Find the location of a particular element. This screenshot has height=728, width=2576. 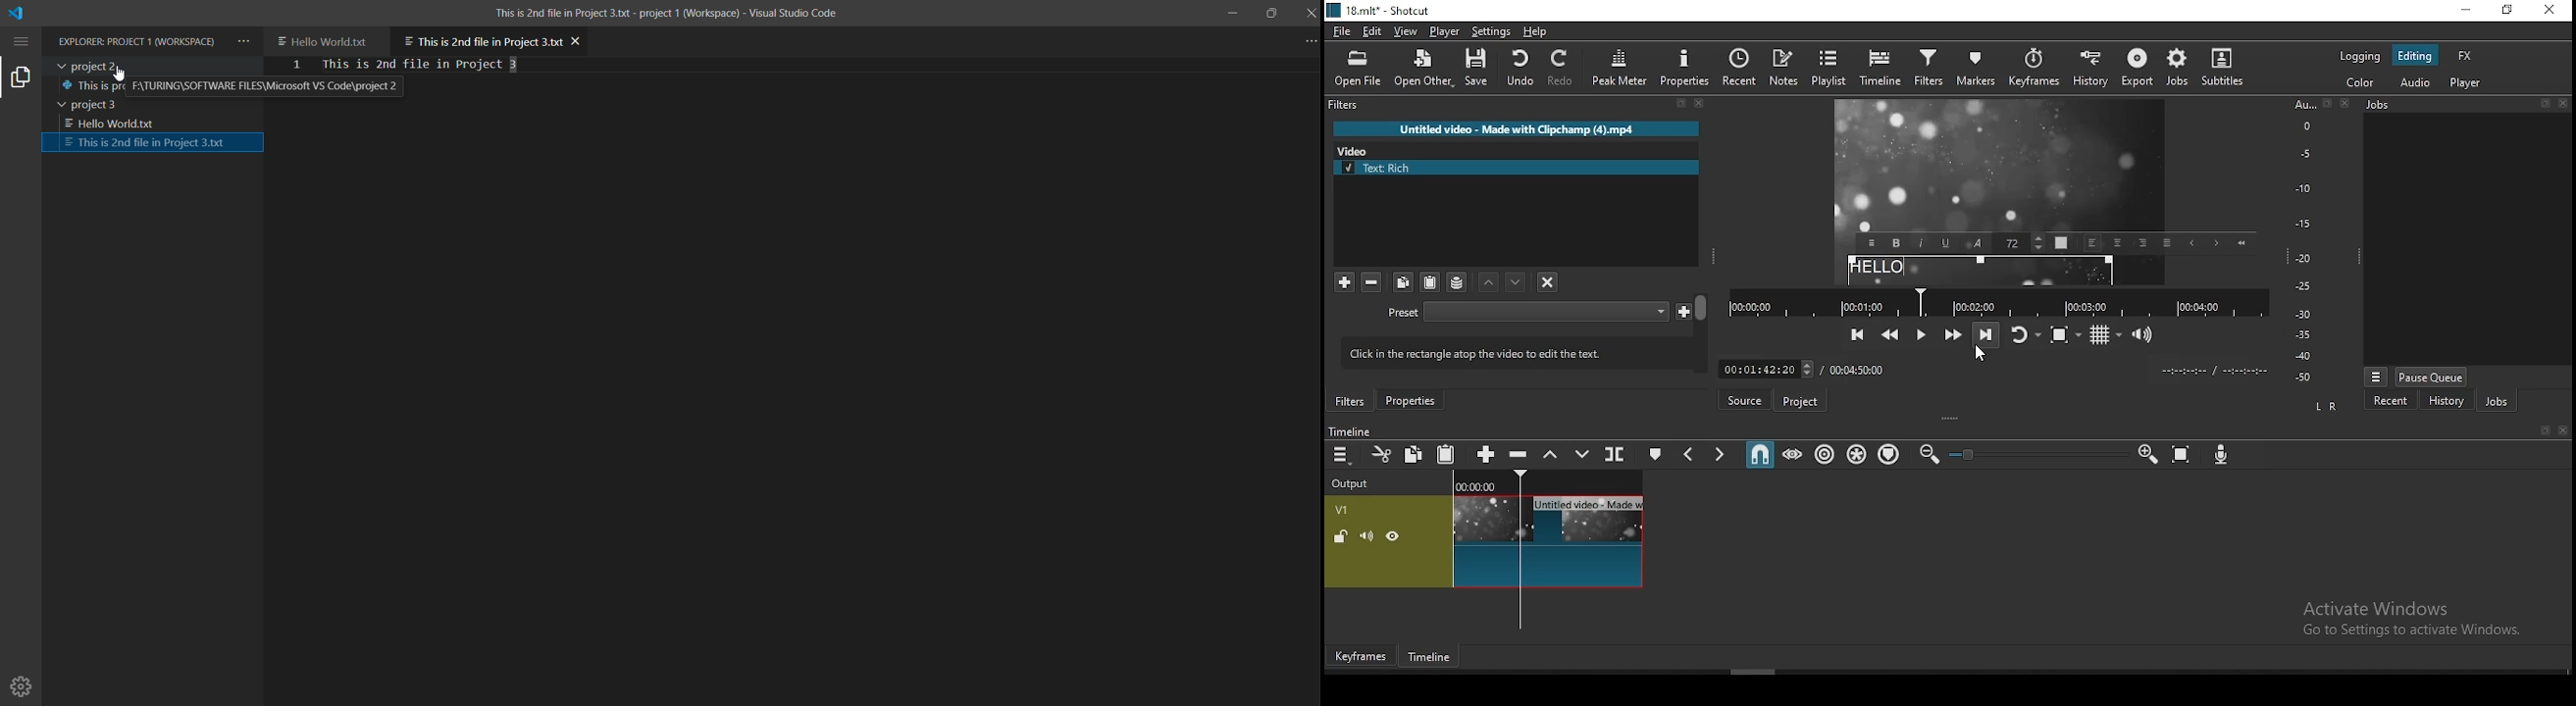

total time is located at coordinates (1860, 369).